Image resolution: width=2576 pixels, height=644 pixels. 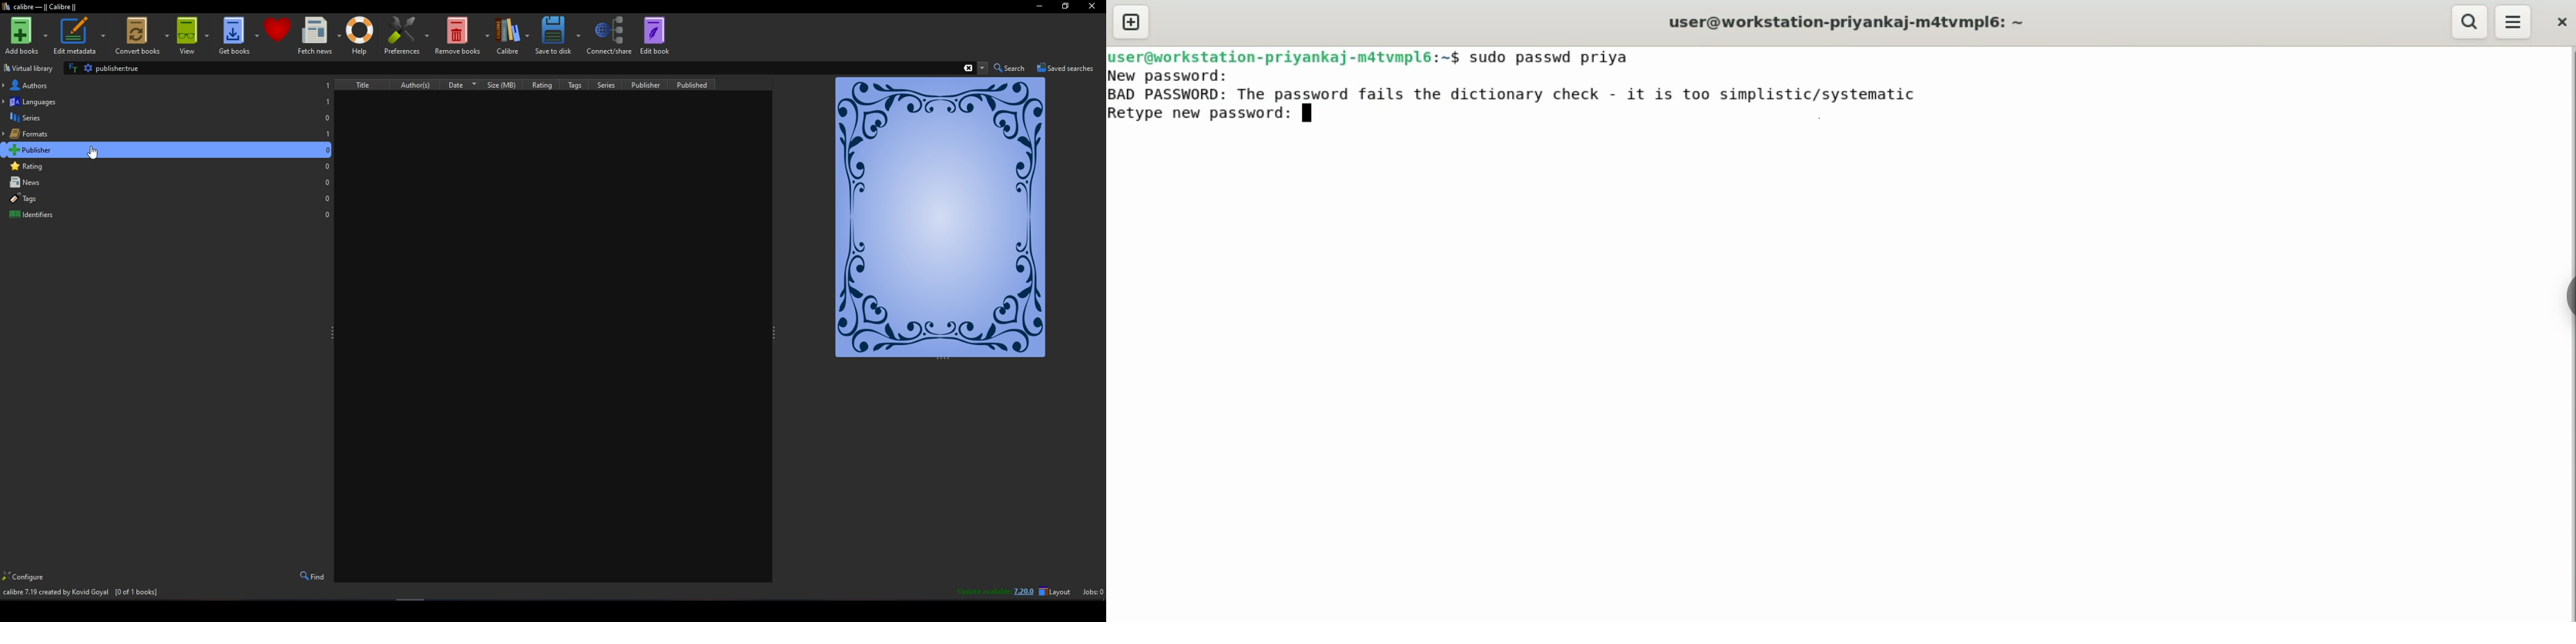 I want to click on Edit metadata, so click(x=80, y=36).